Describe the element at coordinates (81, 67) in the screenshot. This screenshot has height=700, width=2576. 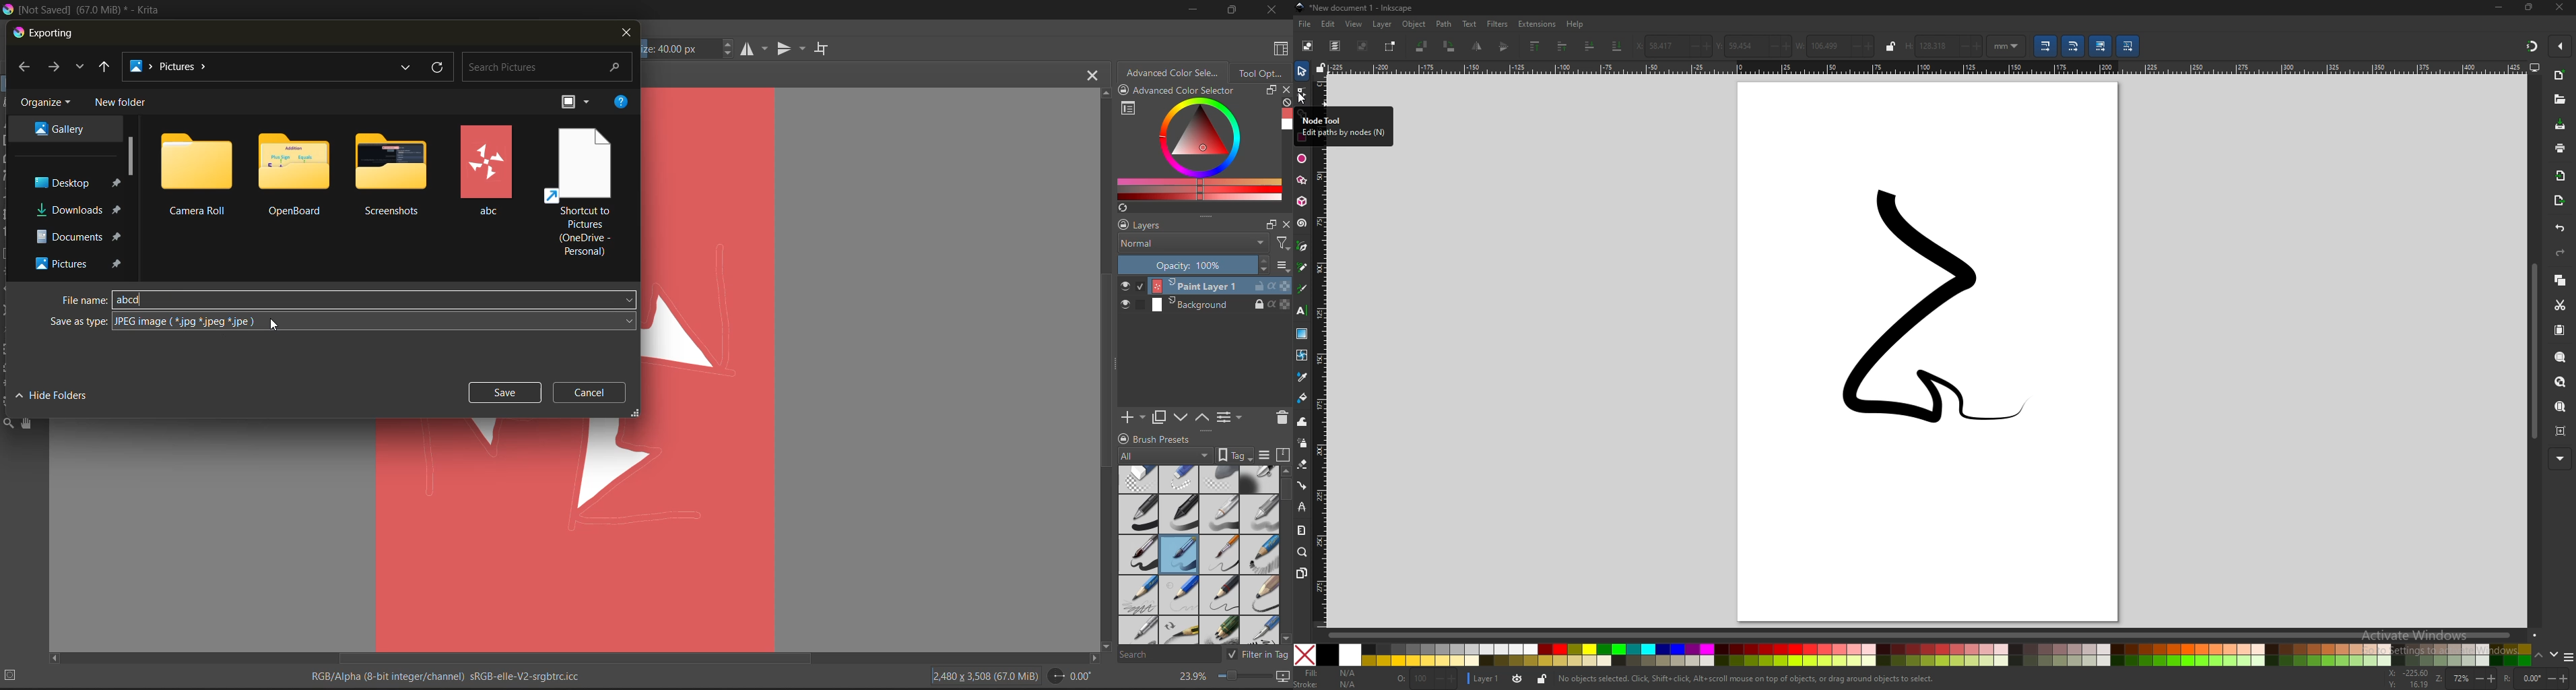
I see `recent ` at that location.